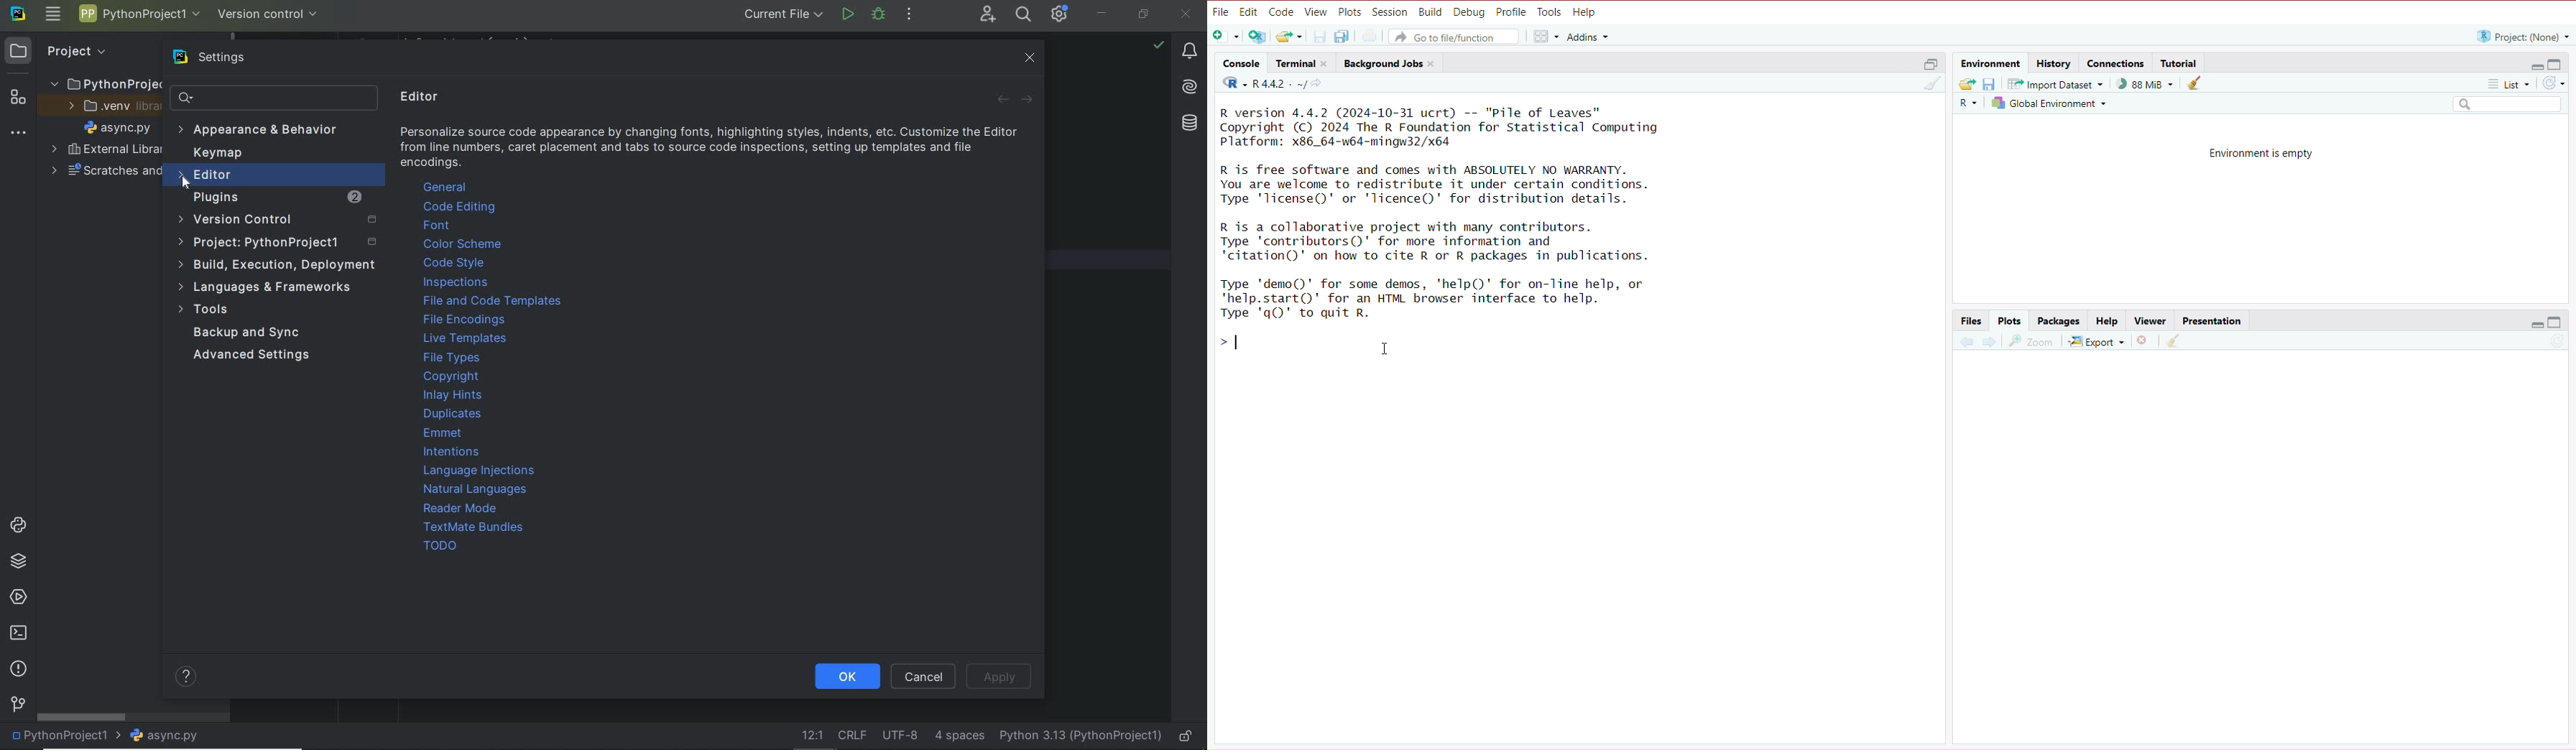  What do you see at coordinates (1283, 11) in the screenshot?
I see `Code` at bounding box center [1283, 11].